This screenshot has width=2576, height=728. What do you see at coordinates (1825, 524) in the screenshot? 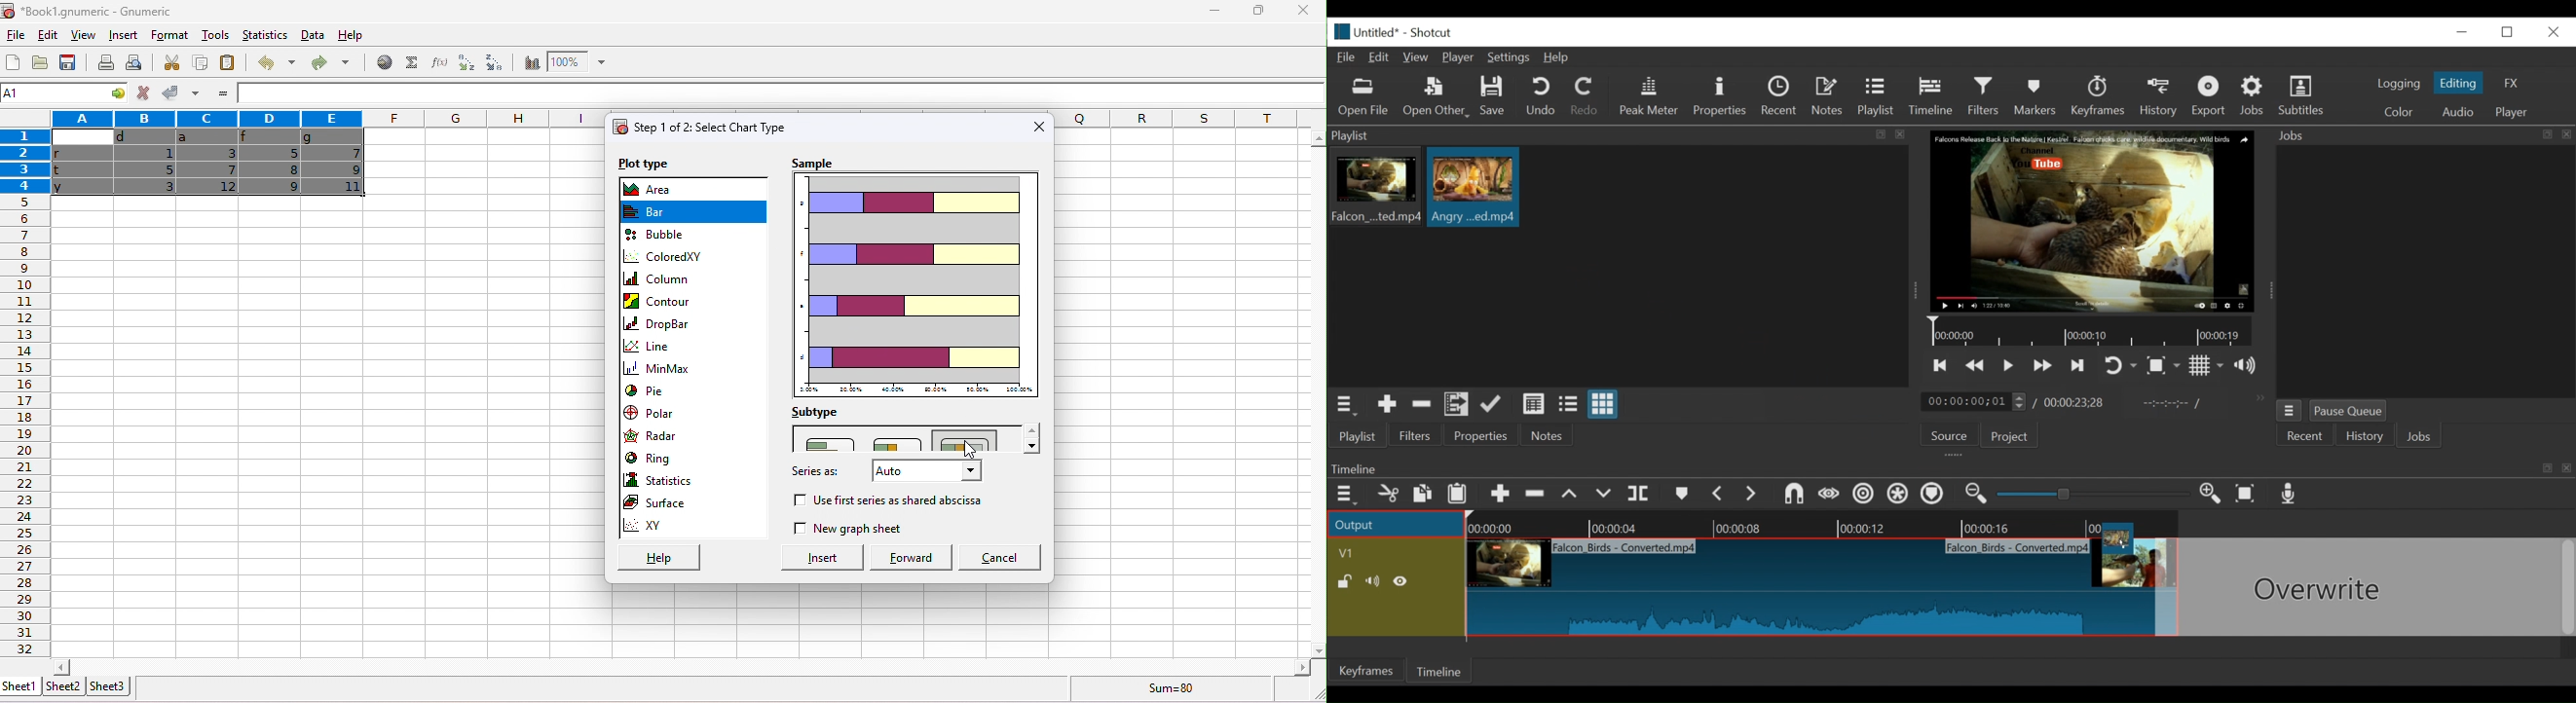
I see `Timeline` at bounding box center [1825, 524].